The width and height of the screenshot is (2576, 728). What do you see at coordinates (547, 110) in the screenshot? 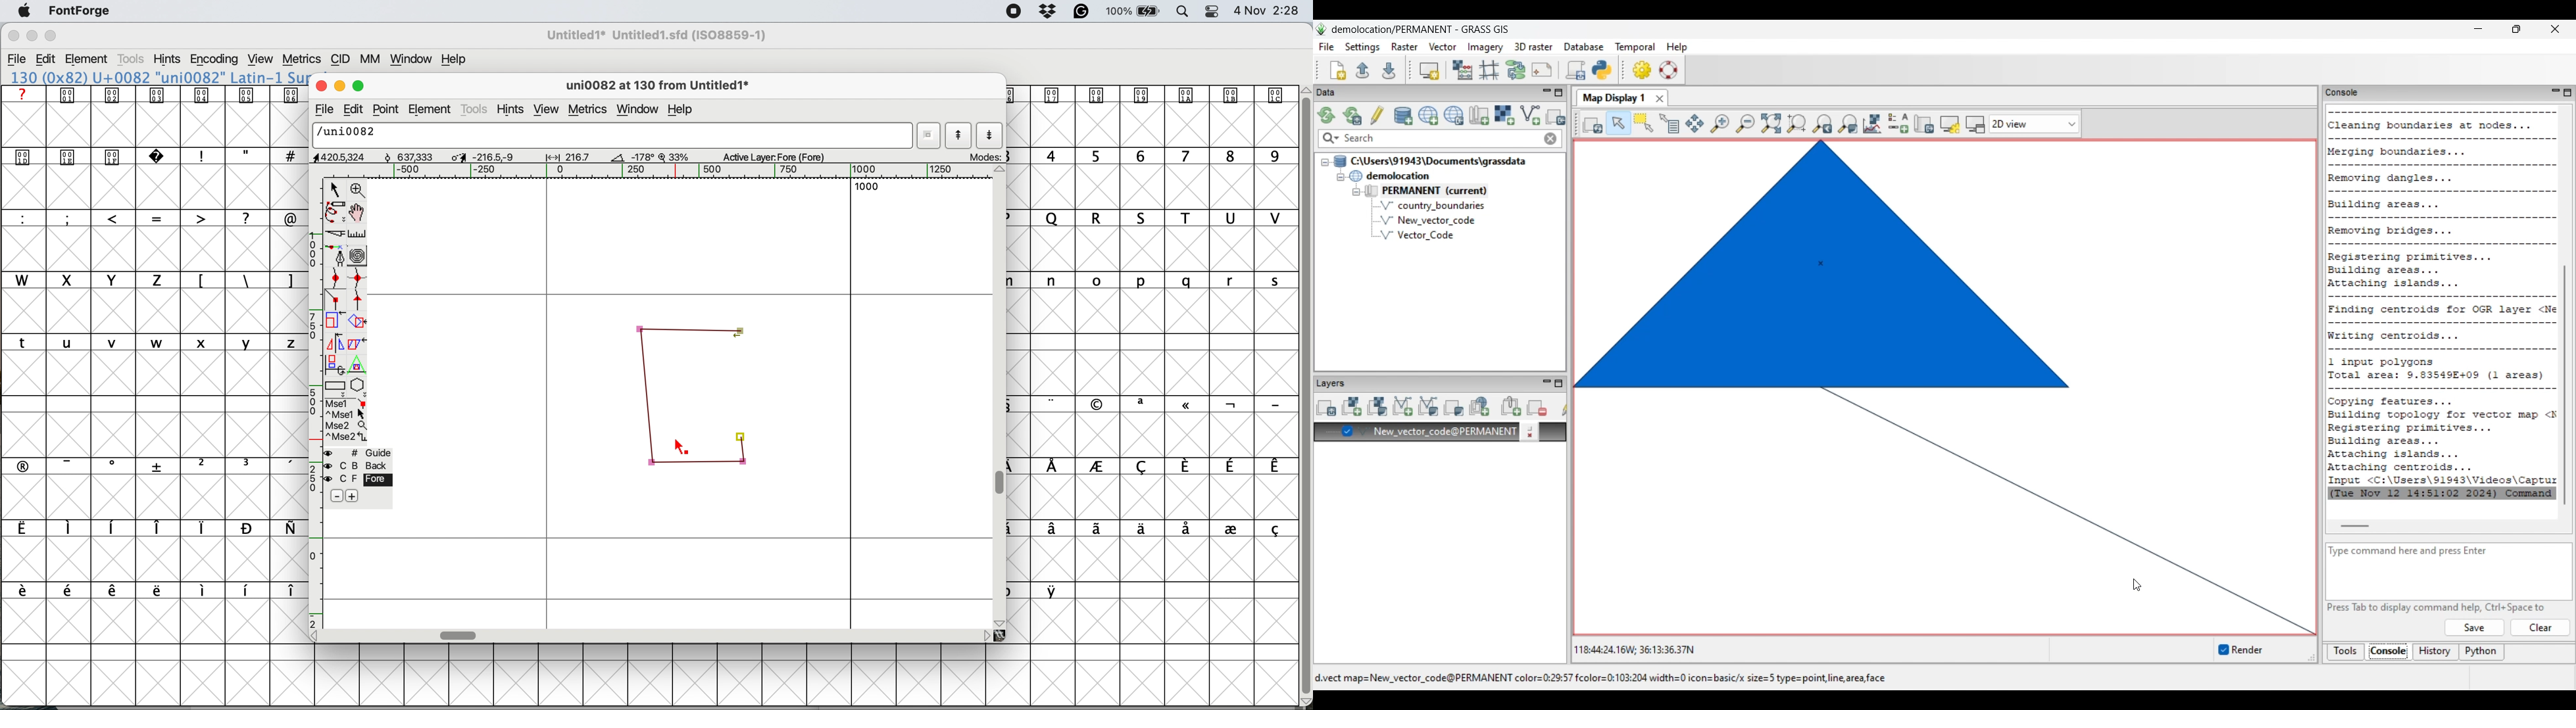
I see `view` at bounding box center [547, 110].